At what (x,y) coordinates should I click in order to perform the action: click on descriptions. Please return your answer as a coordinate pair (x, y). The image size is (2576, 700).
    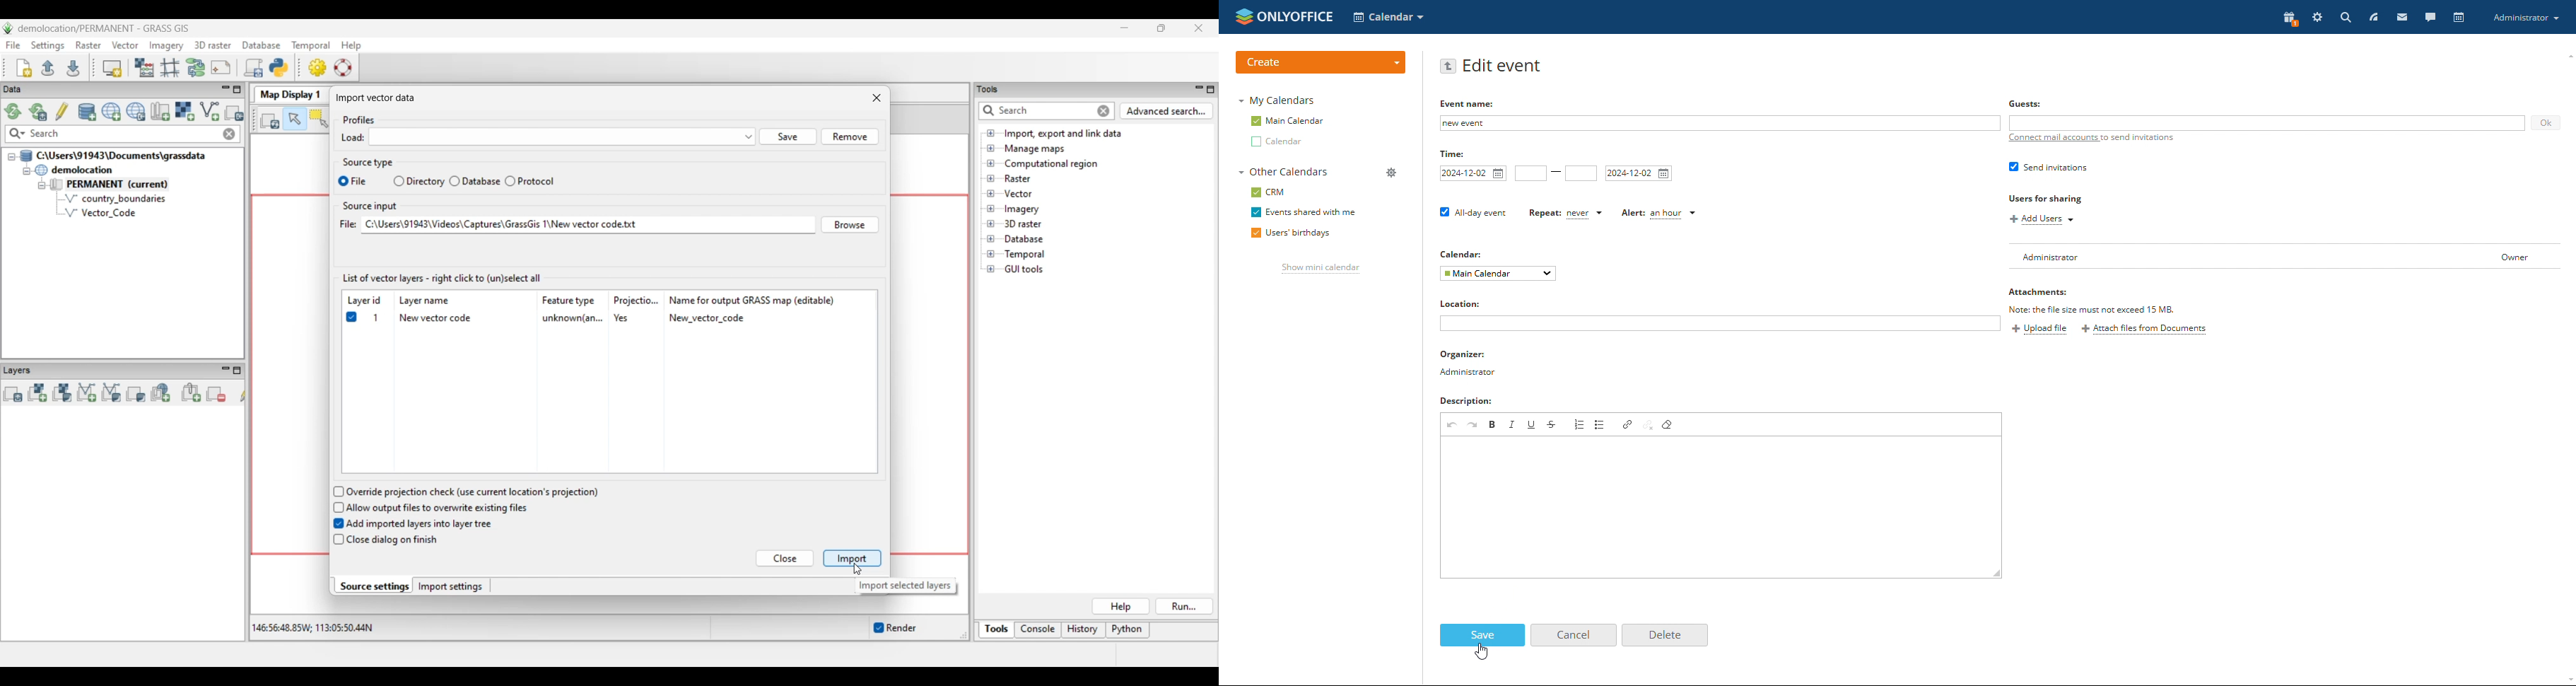
    Looking at the image, I should click on (1473, 403).